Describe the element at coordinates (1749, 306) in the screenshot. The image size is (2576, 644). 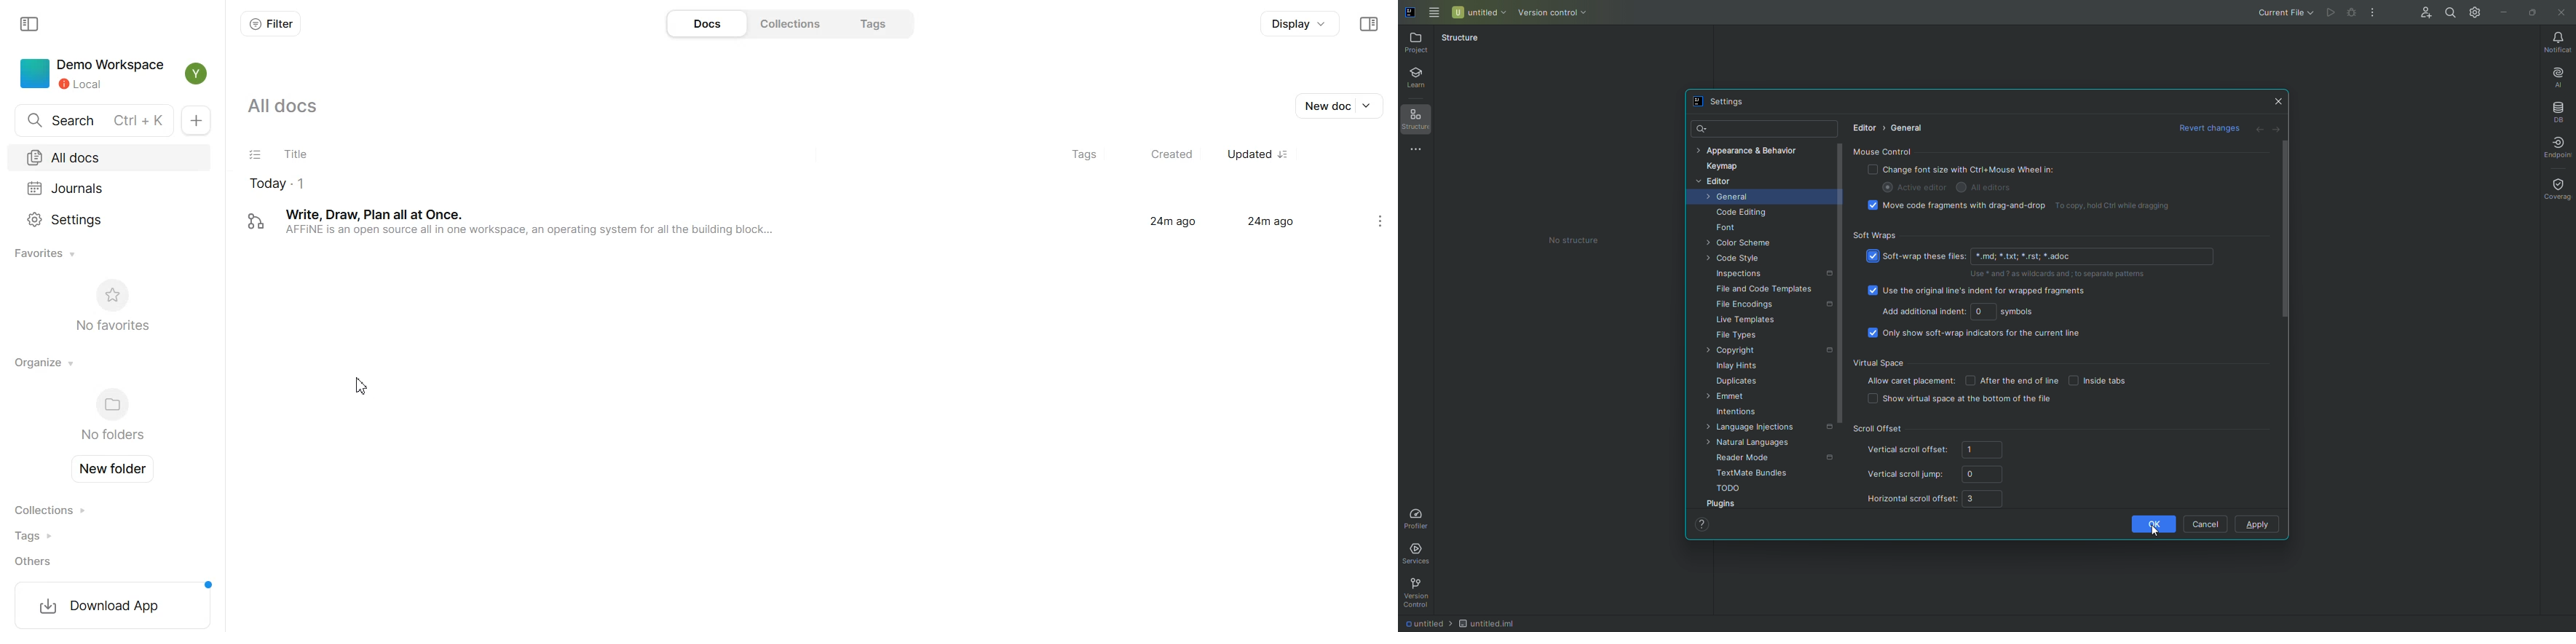
I see `File Encodings` at that location.